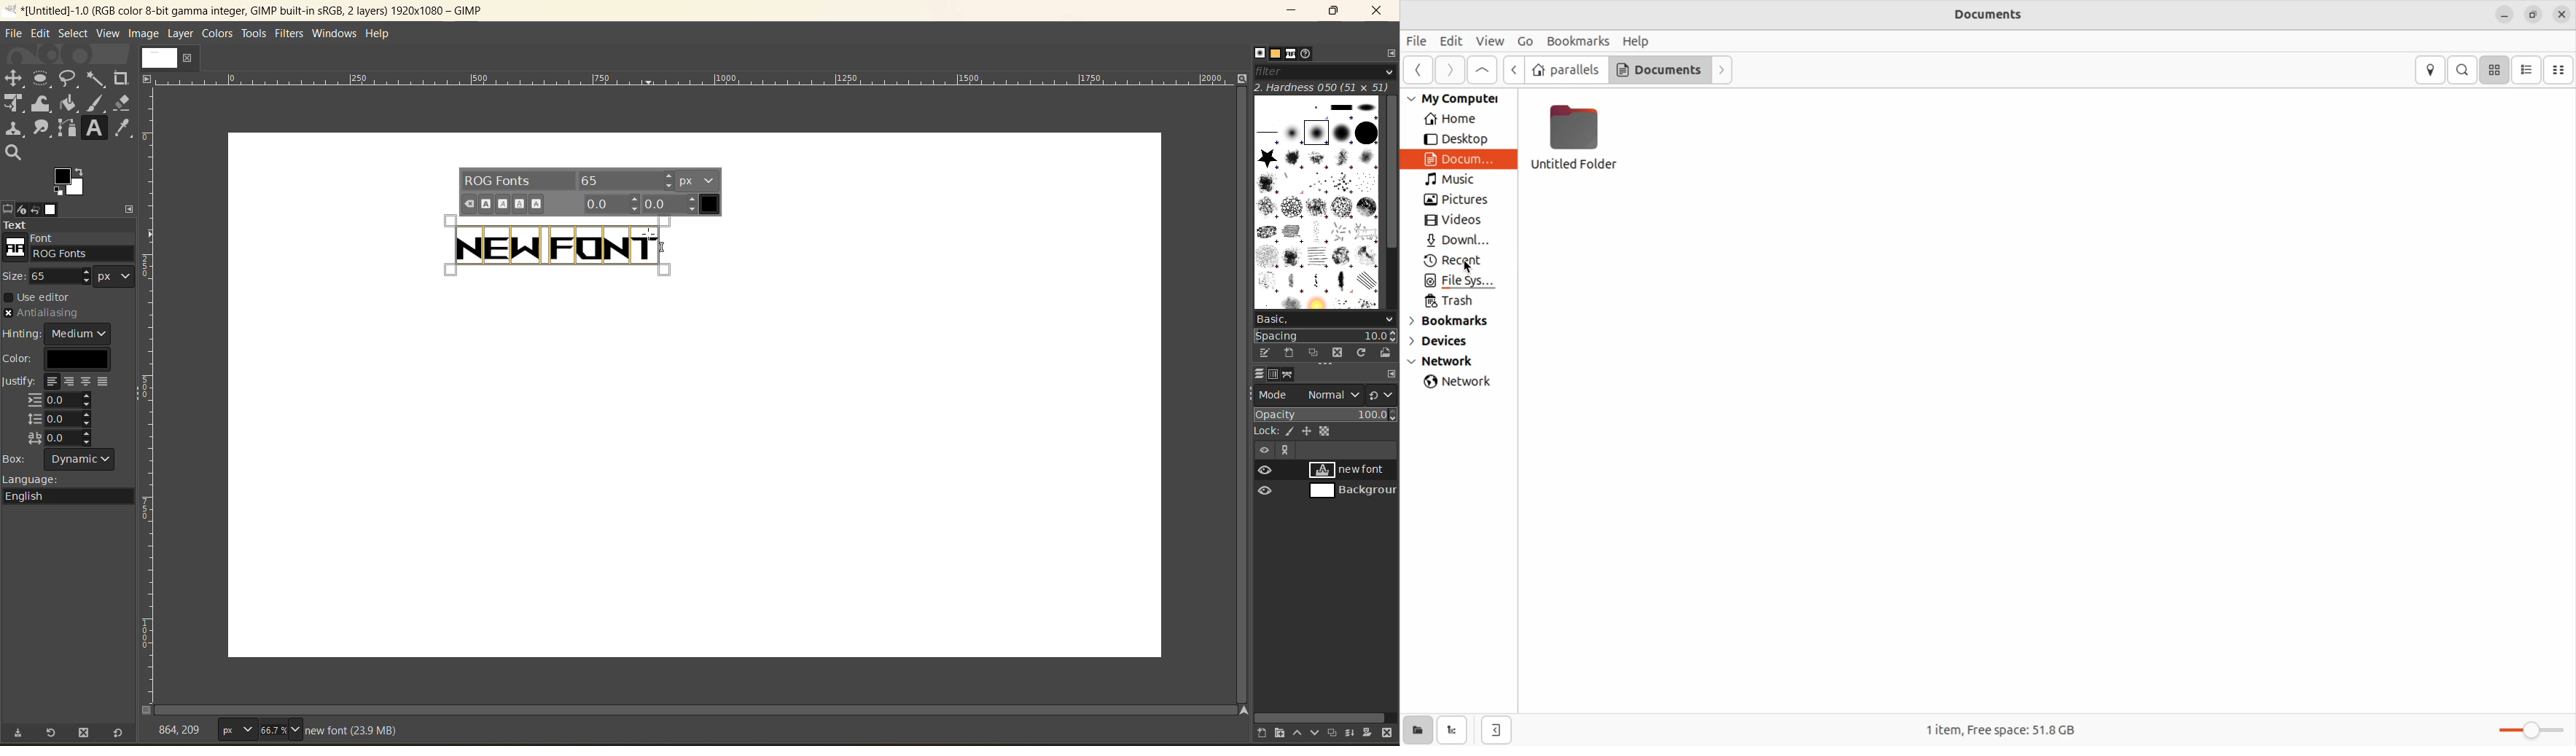  What do you see at coordinates (538, 245) in the screenshot?
I see `text` at bounding box center [538, 245].